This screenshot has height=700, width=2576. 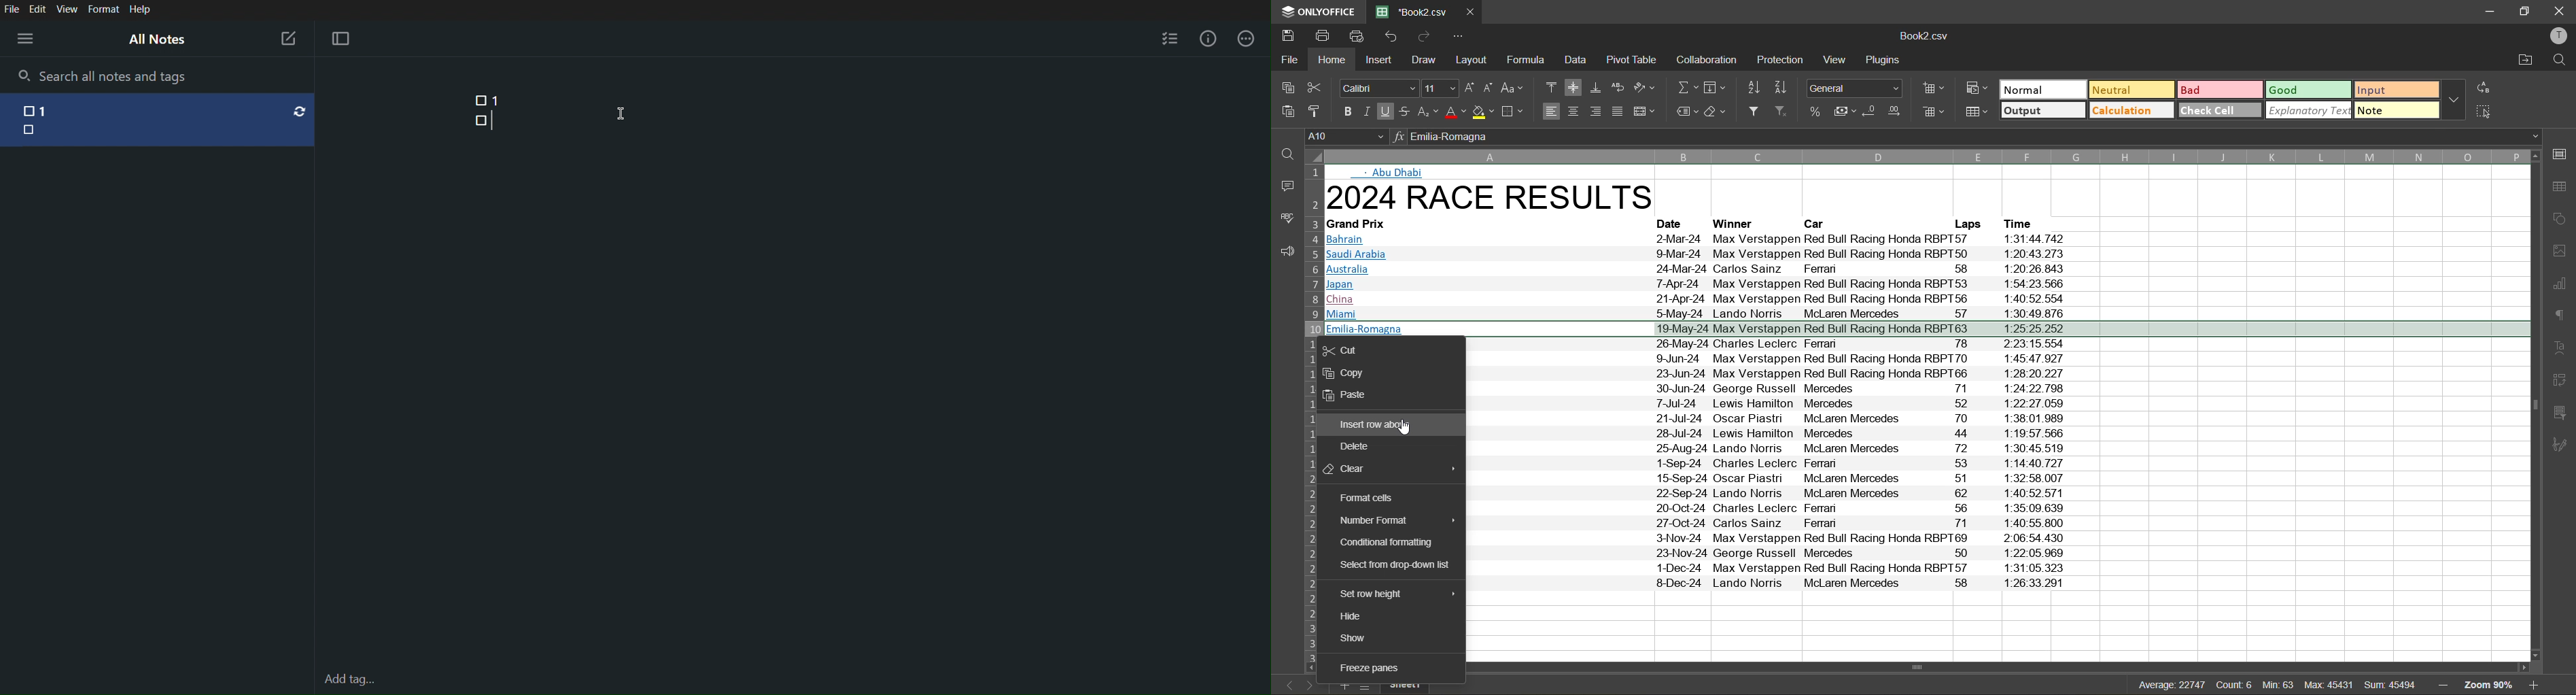 What do you see at coordinates (1770, 478) in the screenshot?
I see `Azerbaijan 15-Sep-24 Oscar Piastri McLaren Mercedes 51 1:32:58.007` at bounding box center [1770, 478].